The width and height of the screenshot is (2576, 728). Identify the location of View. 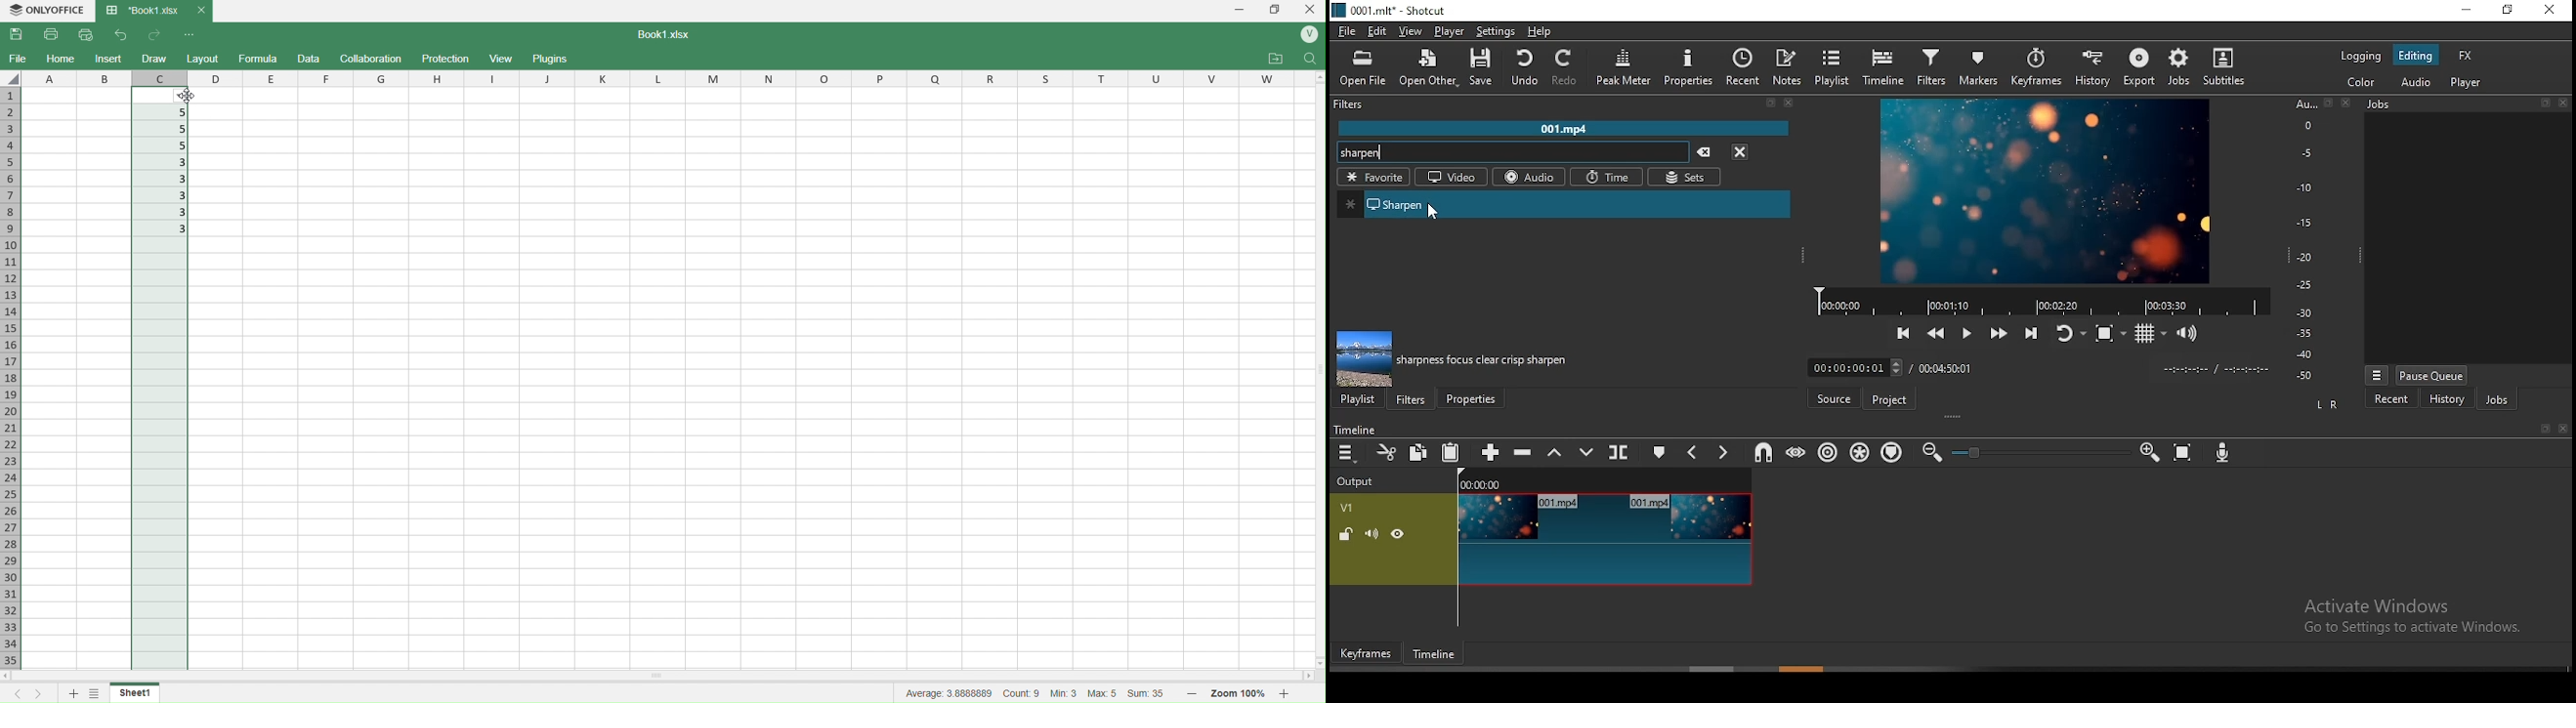
(504, 58).